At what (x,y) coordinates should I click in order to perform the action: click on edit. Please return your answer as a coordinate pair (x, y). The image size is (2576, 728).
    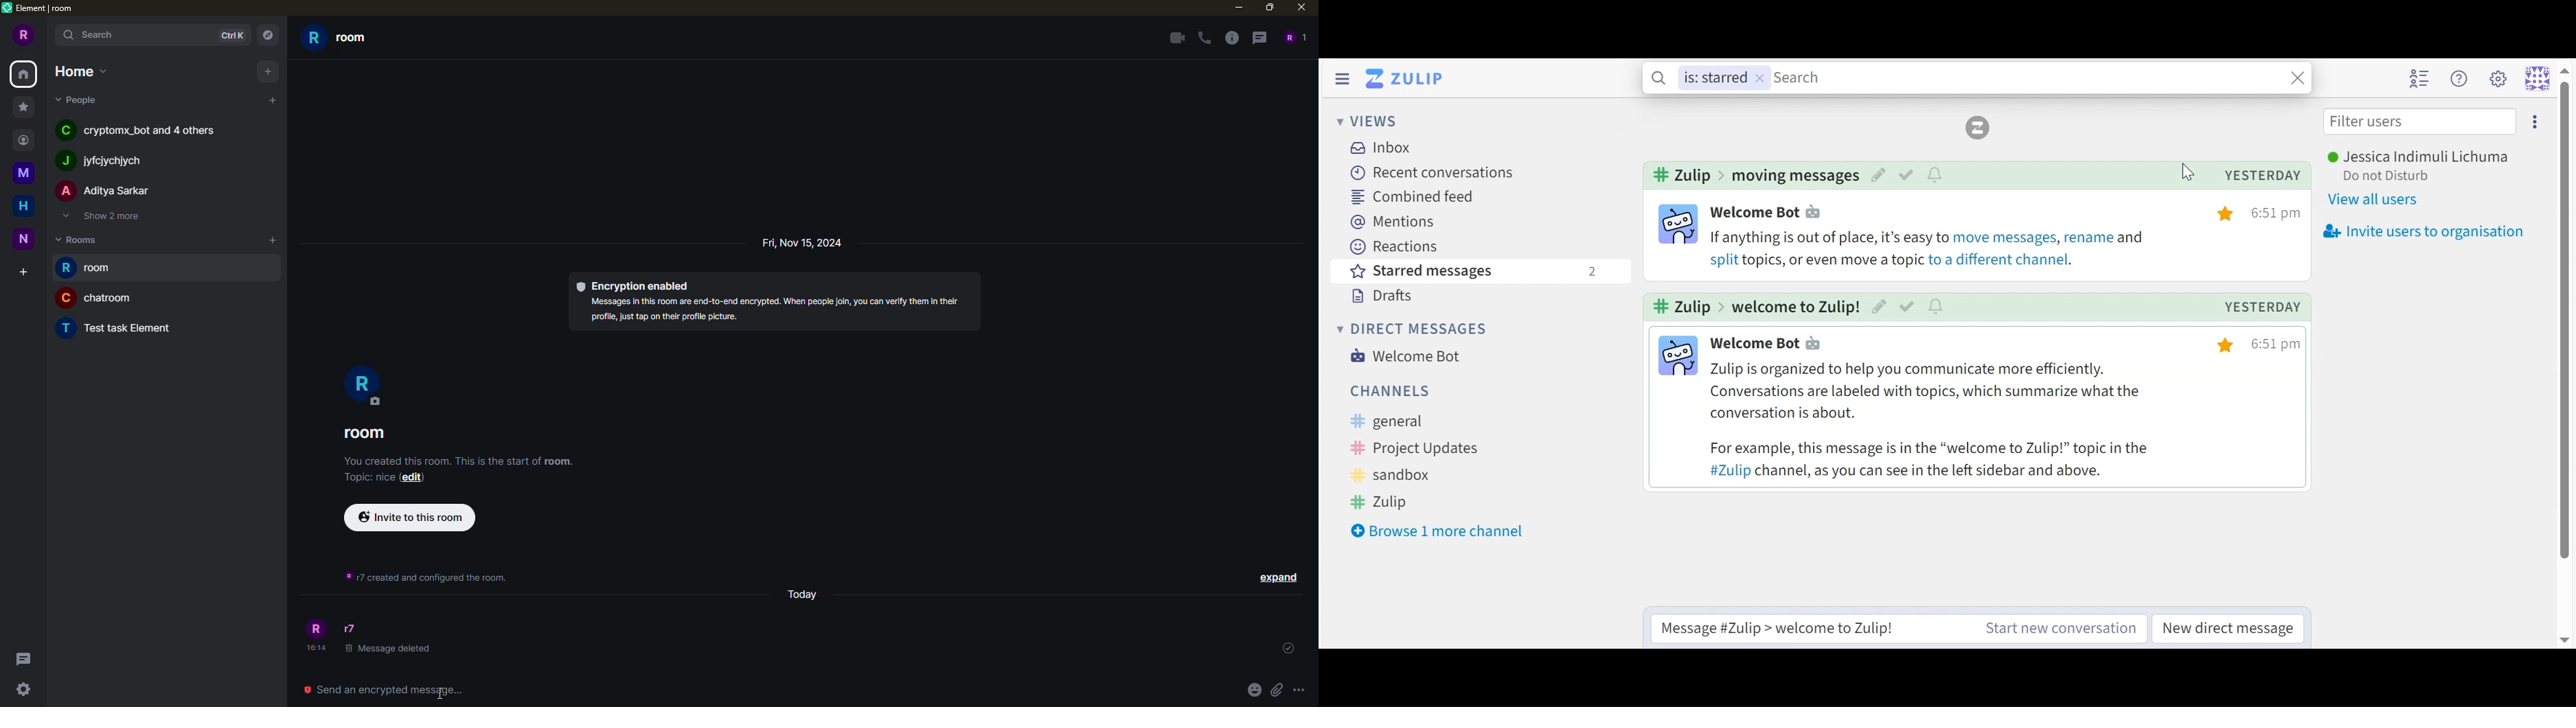
    Looking at the image, I should click on (1879, 176).